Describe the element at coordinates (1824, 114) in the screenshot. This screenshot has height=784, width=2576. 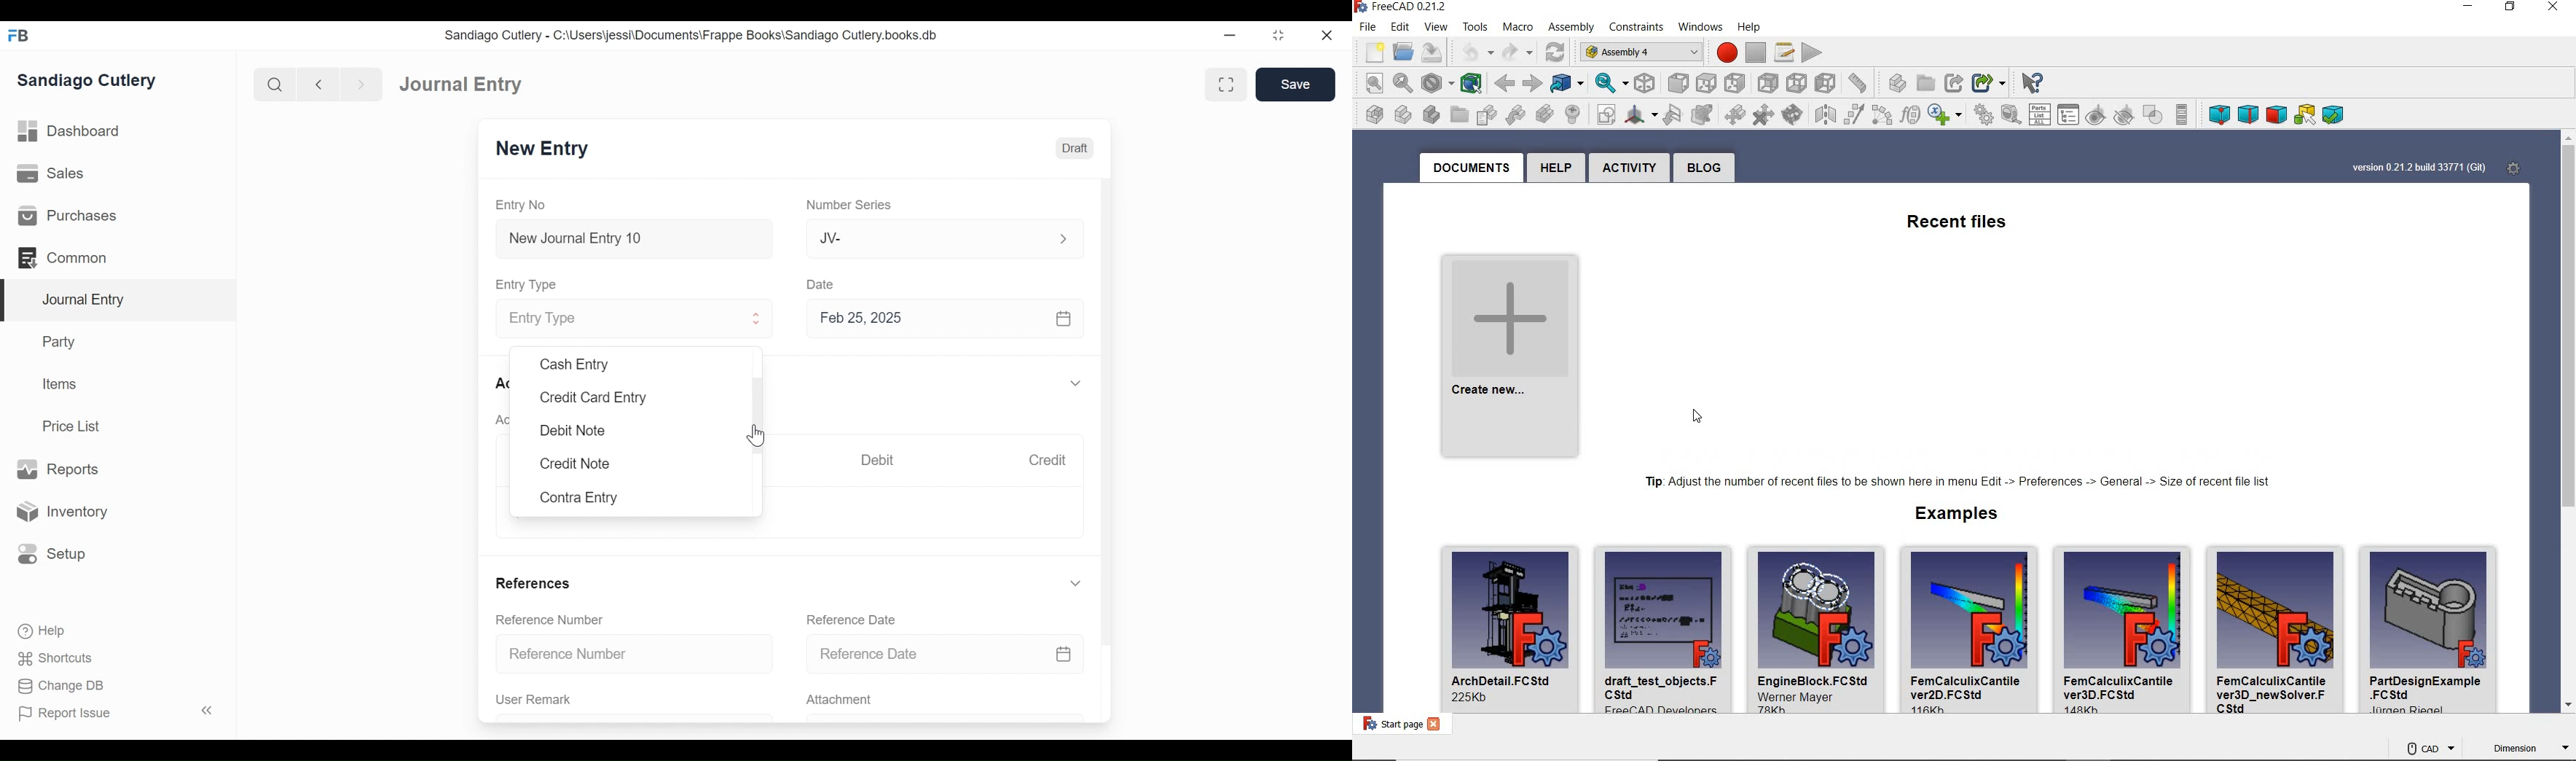
I see `create a linear array` at that location.